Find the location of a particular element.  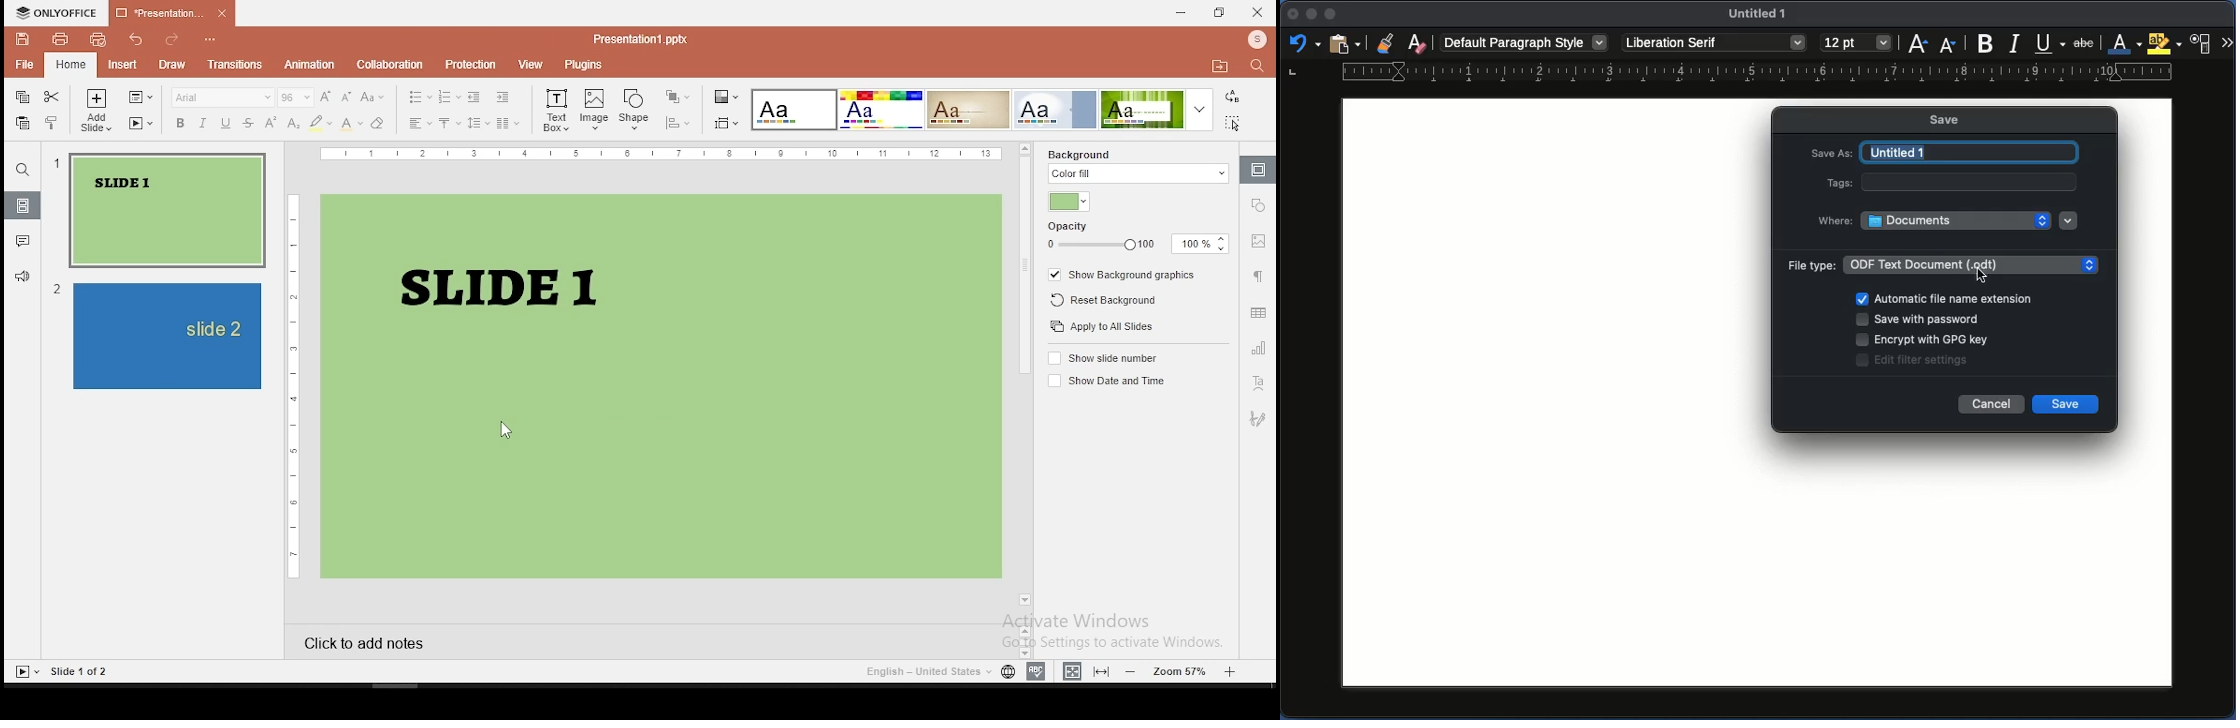

Ruler is located at coordinates (1730, 74).